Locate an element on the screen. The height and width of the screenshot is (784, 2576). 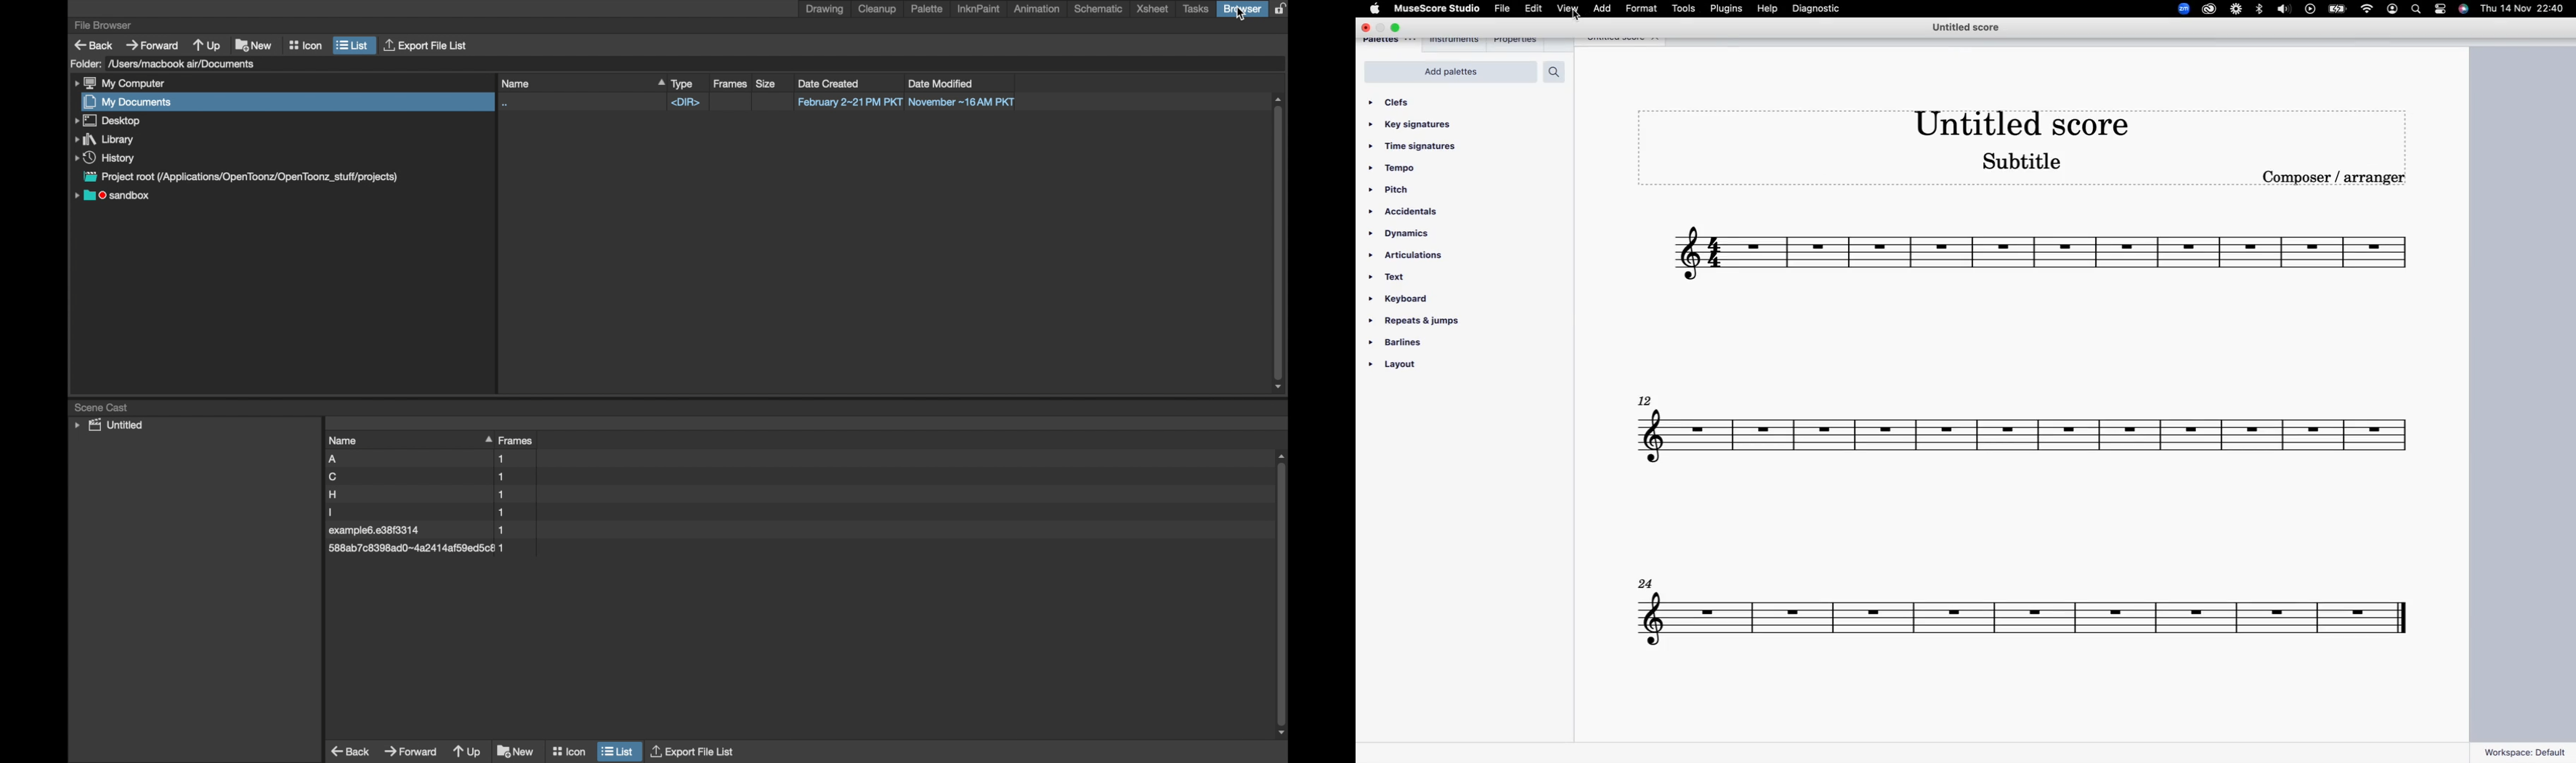
view is located at coordinates (1566, 9).